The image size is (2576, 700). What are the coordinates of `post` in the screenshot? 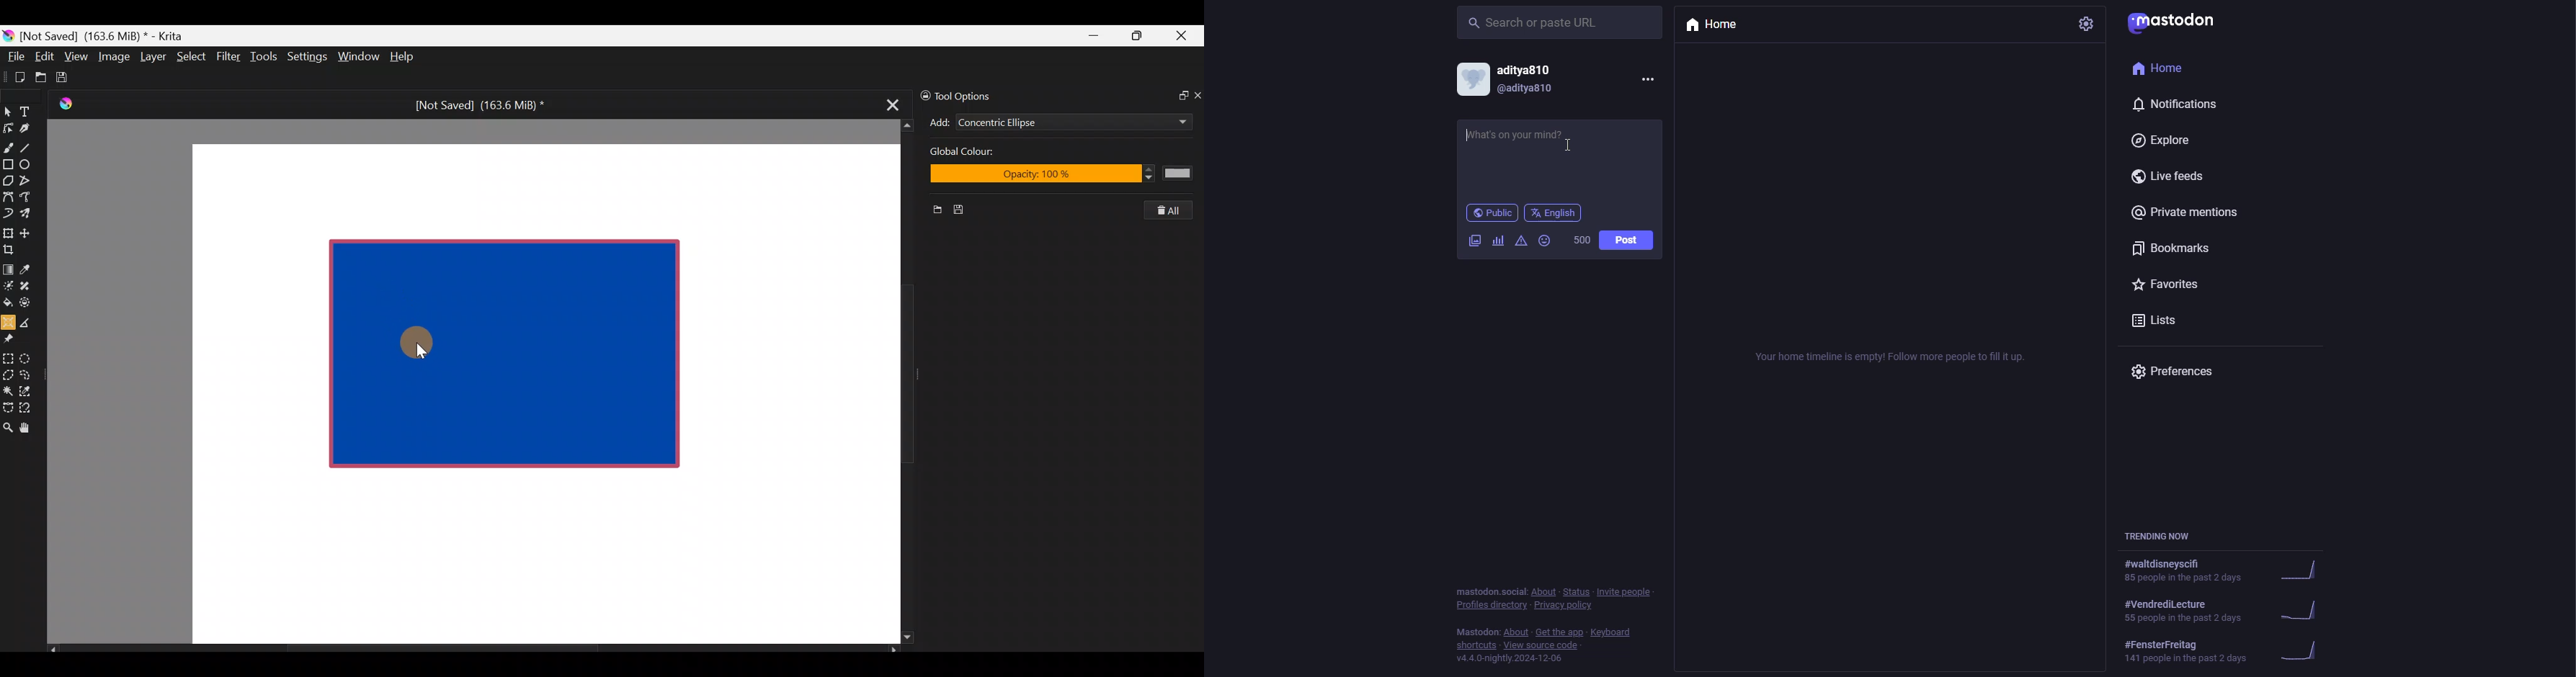 It's located at (1626, 241).